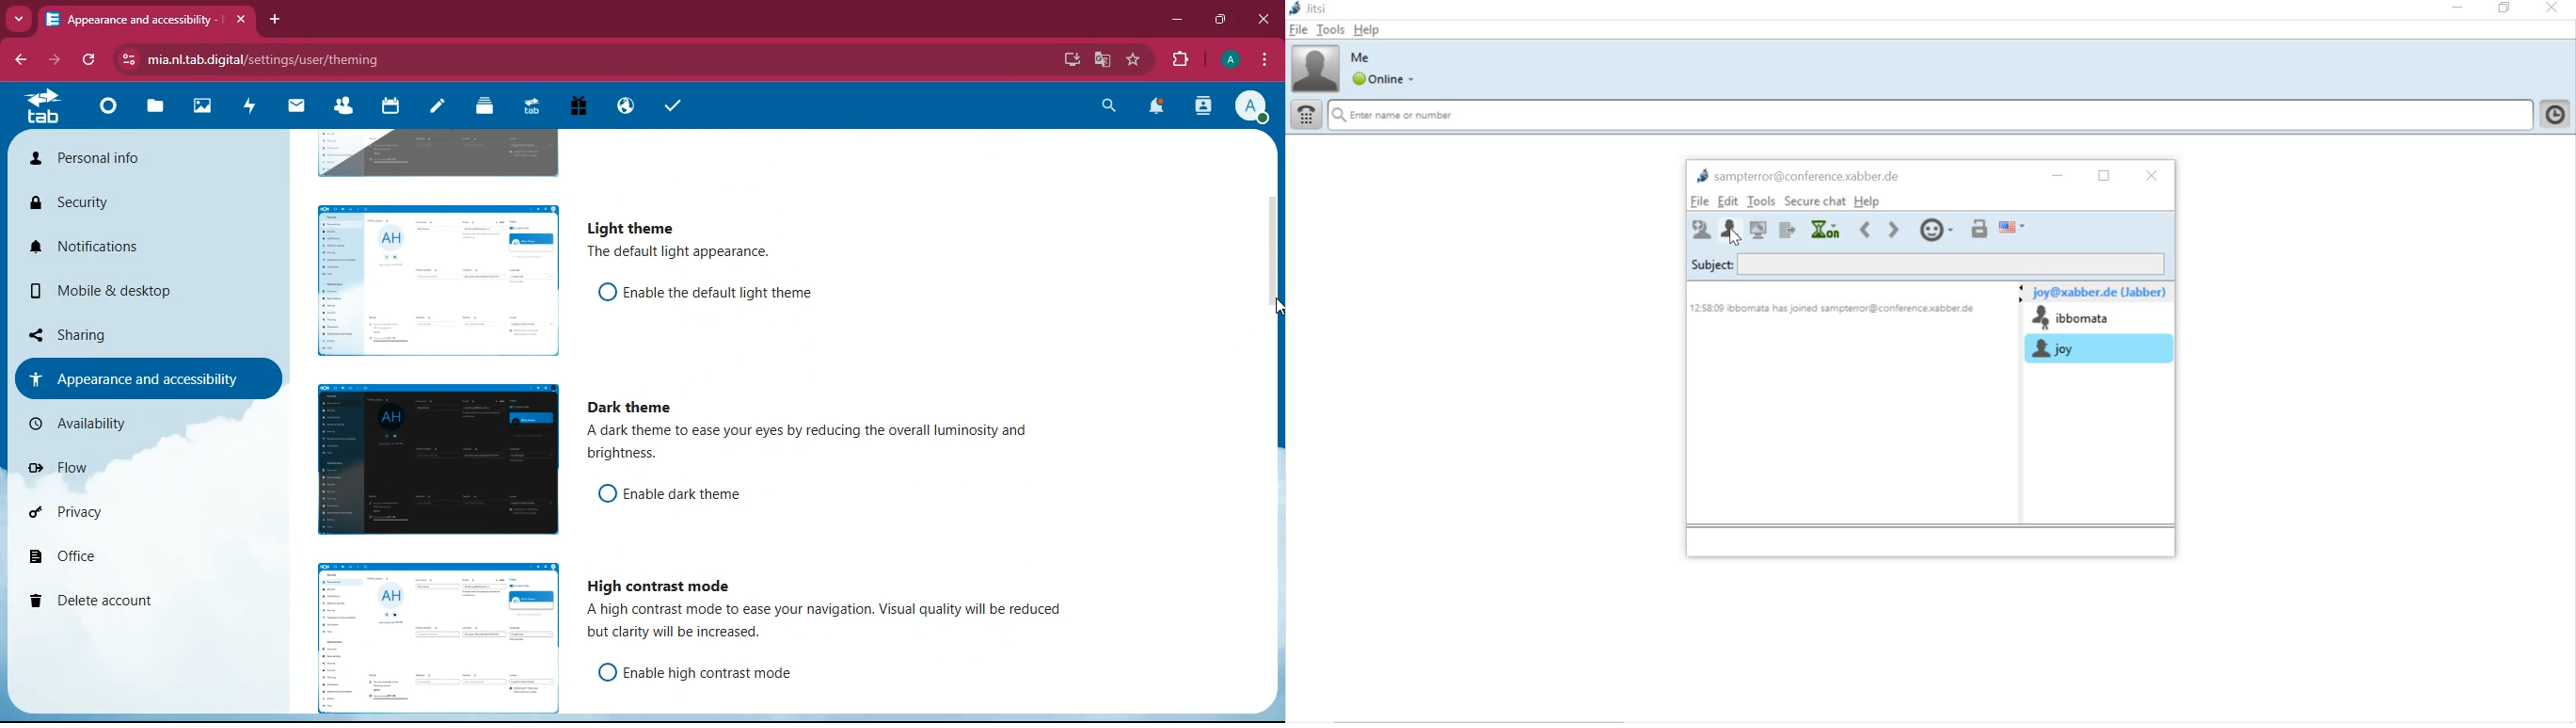  I want to click on favourite, so click(1135, 61).